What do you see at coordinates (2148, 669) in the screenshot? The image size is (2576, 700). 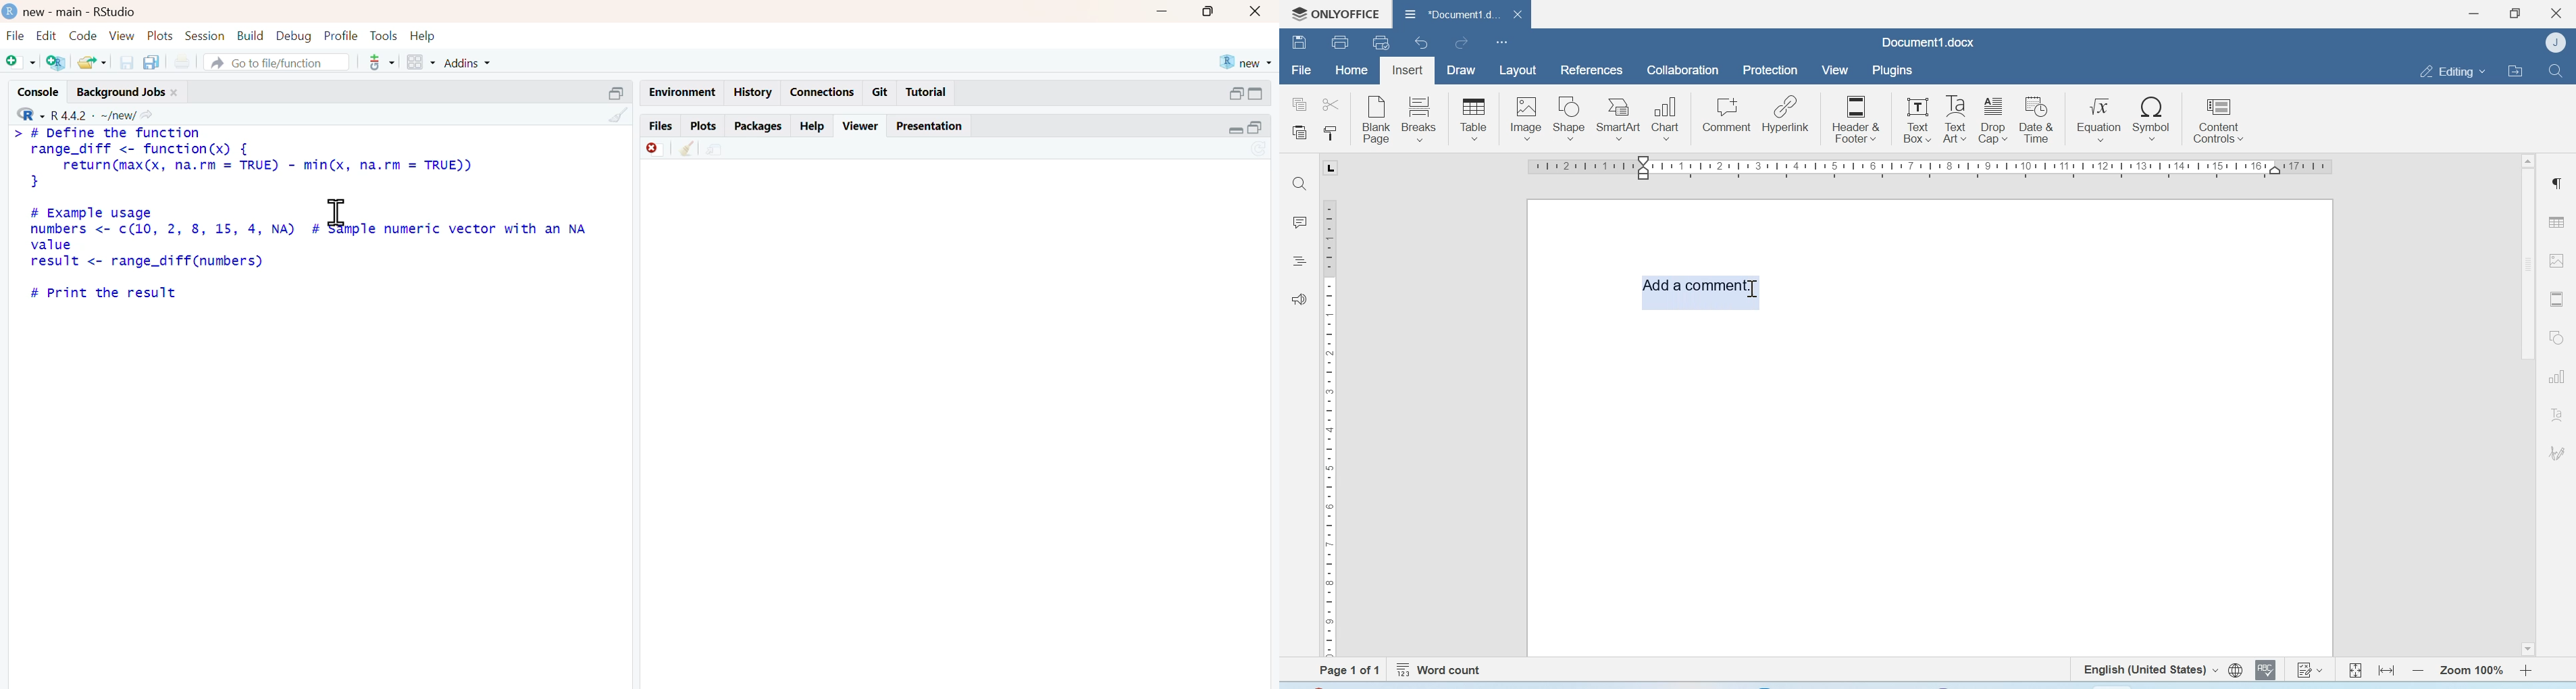 I see `Set text language` at bounding box center [2148, 669].